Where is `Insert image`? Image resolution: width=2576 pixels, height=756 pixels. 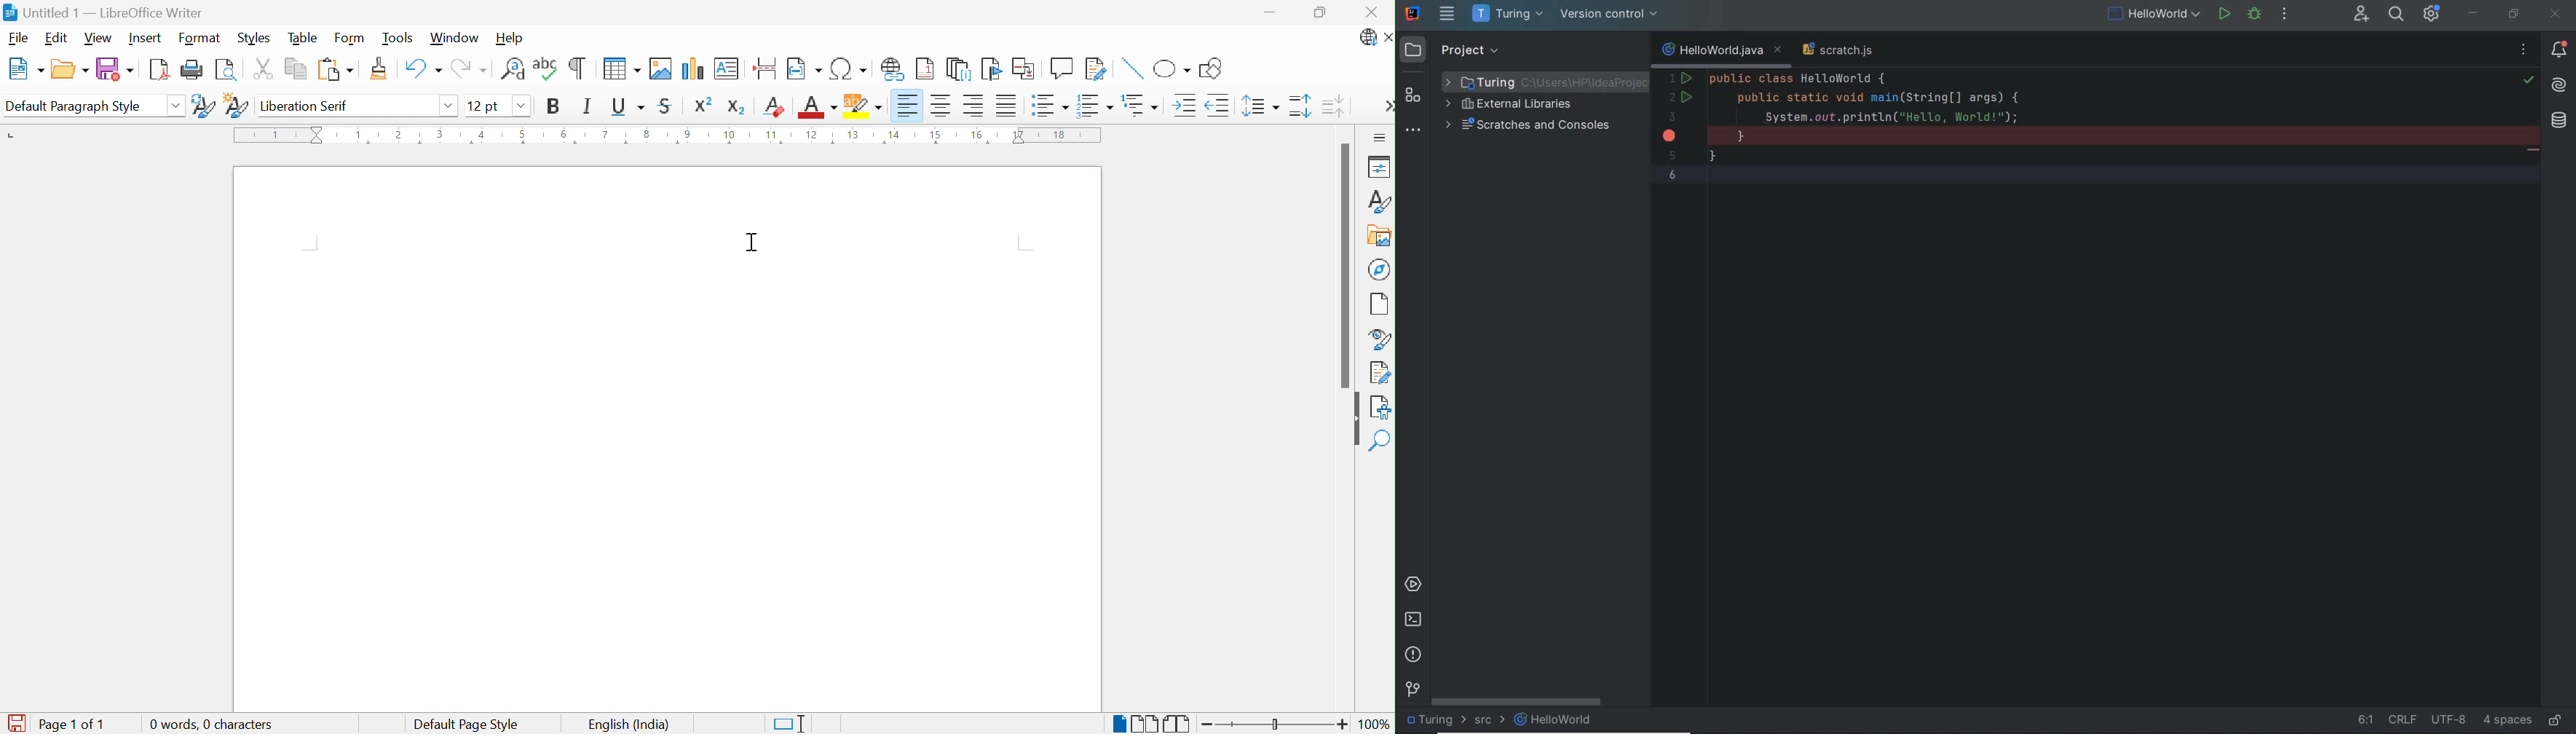
Insert image is located at coordinates (660, 68).